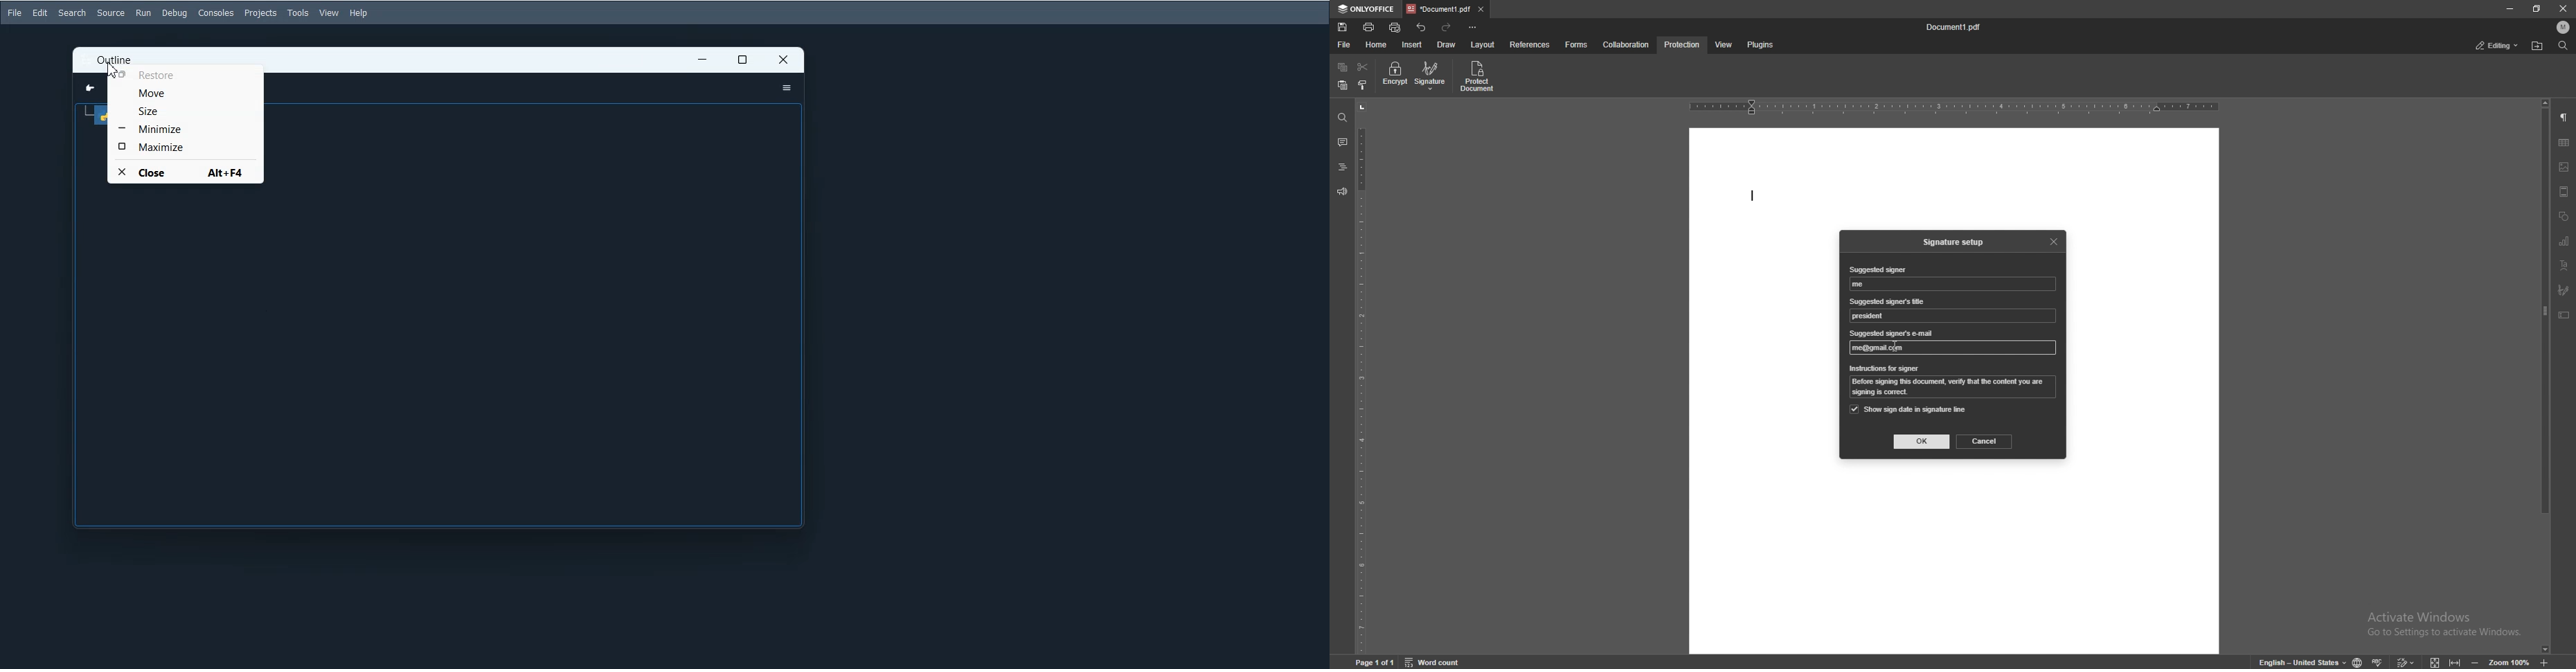 This screenshot has width=2576, height=672. Describe the element at coordinates (2564, 315) in the screenshot. I see `text box` at that location.